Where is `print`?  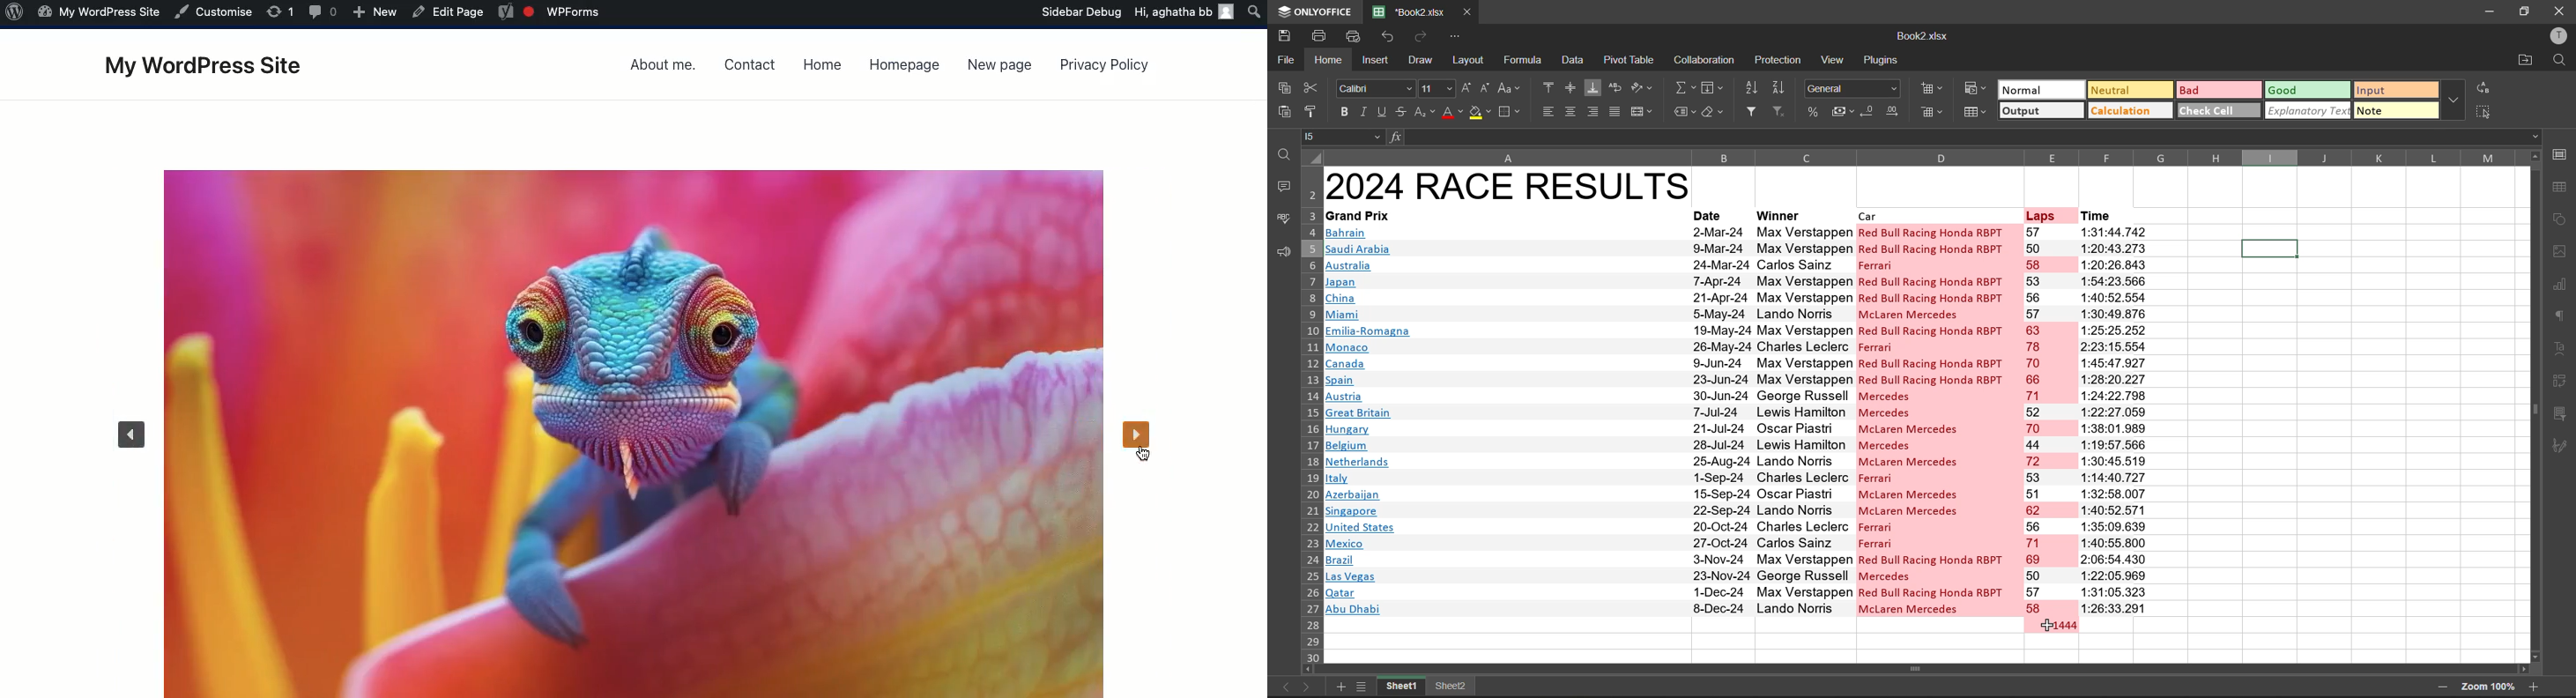
print is located at coordinates (1319, 35).